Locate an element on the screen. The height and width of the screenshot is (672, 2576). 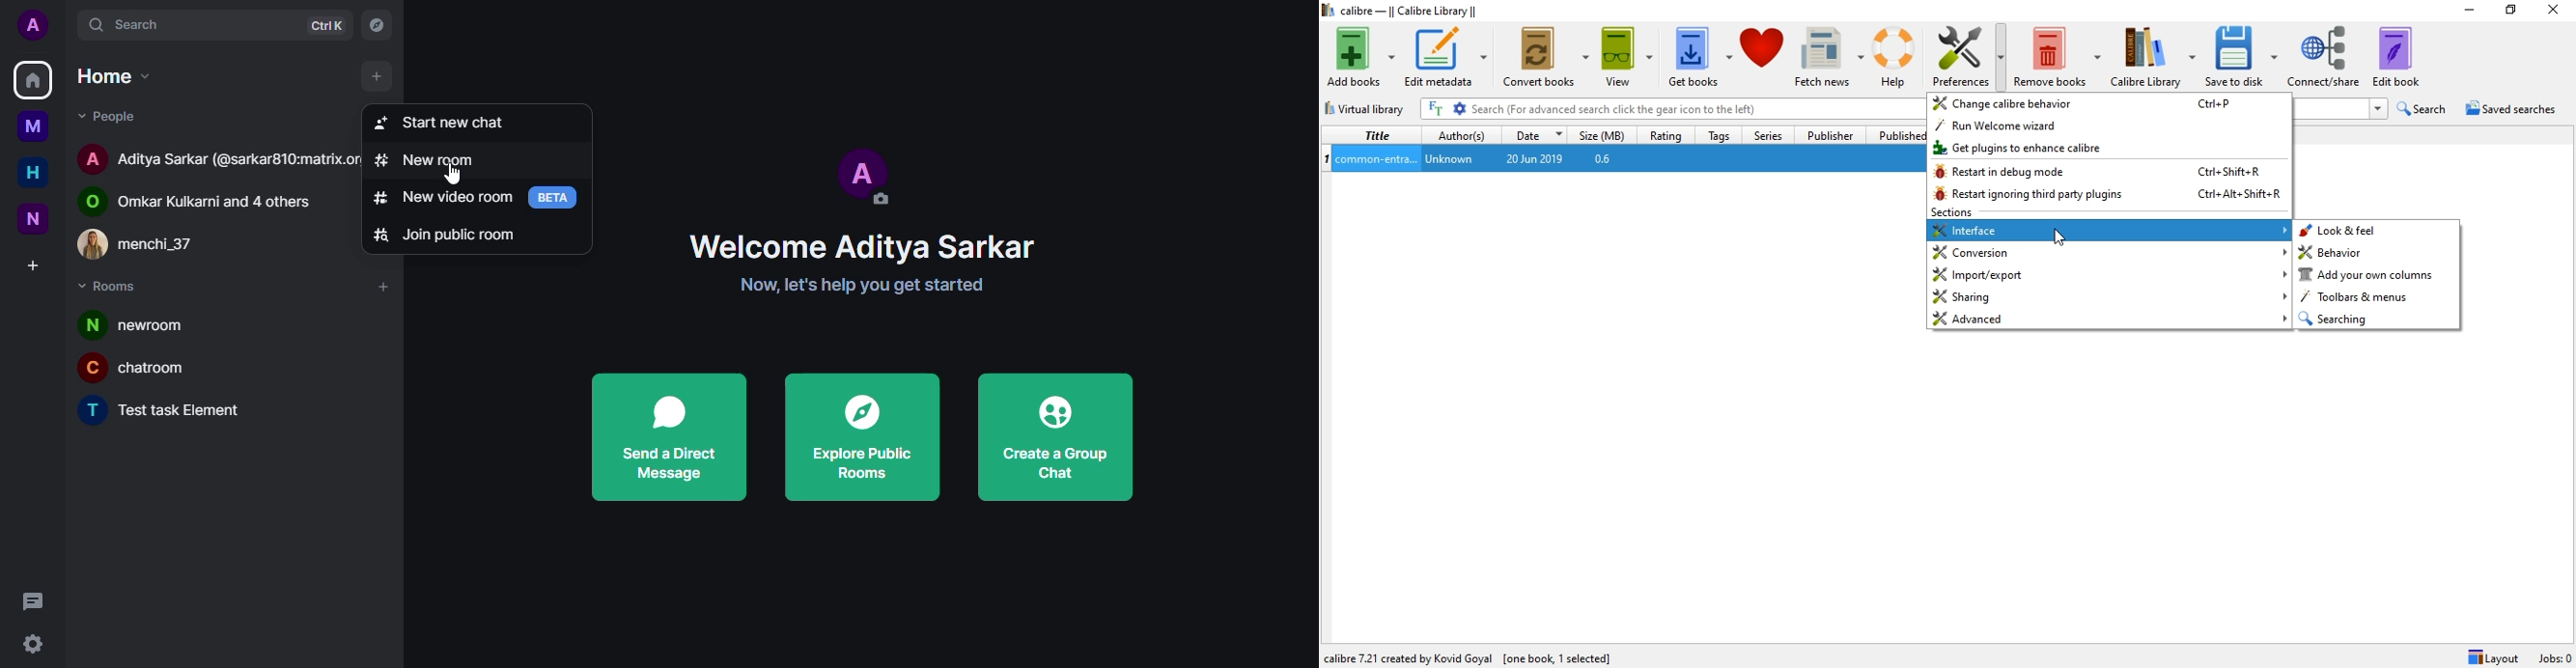
search is located at coordinates (150, 24).